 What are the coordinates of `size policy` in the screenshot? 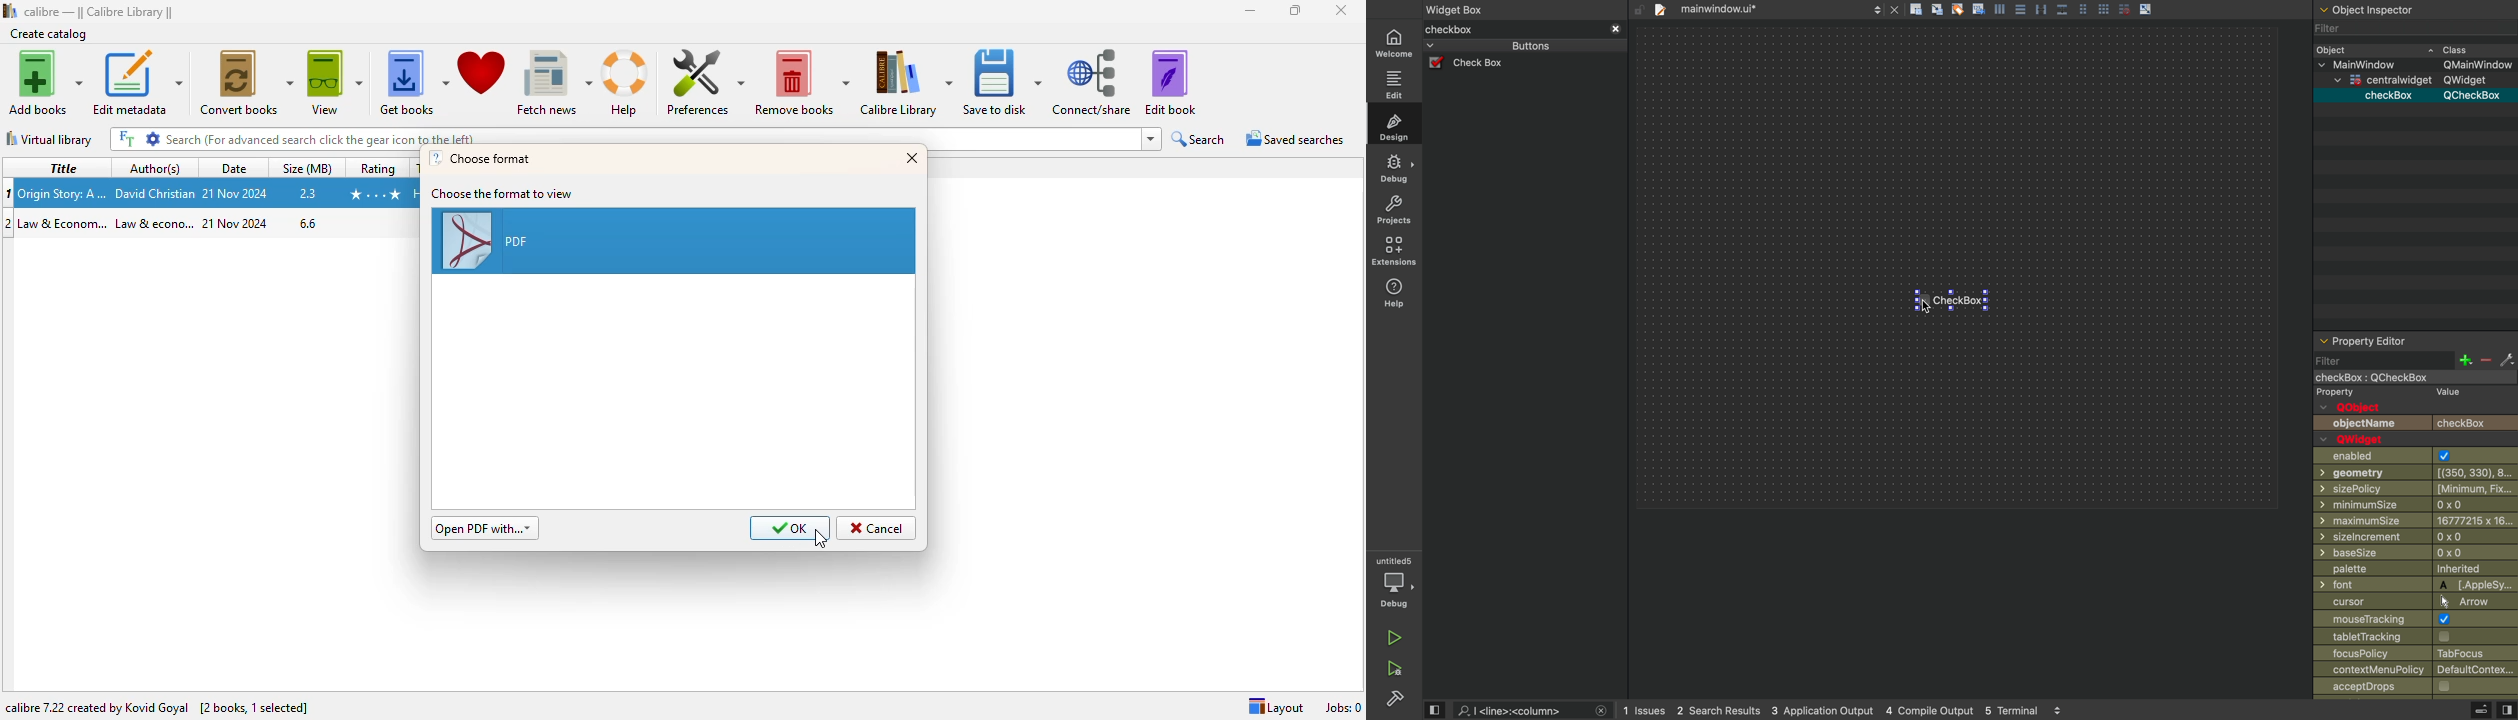 It's located at (2416, 488).